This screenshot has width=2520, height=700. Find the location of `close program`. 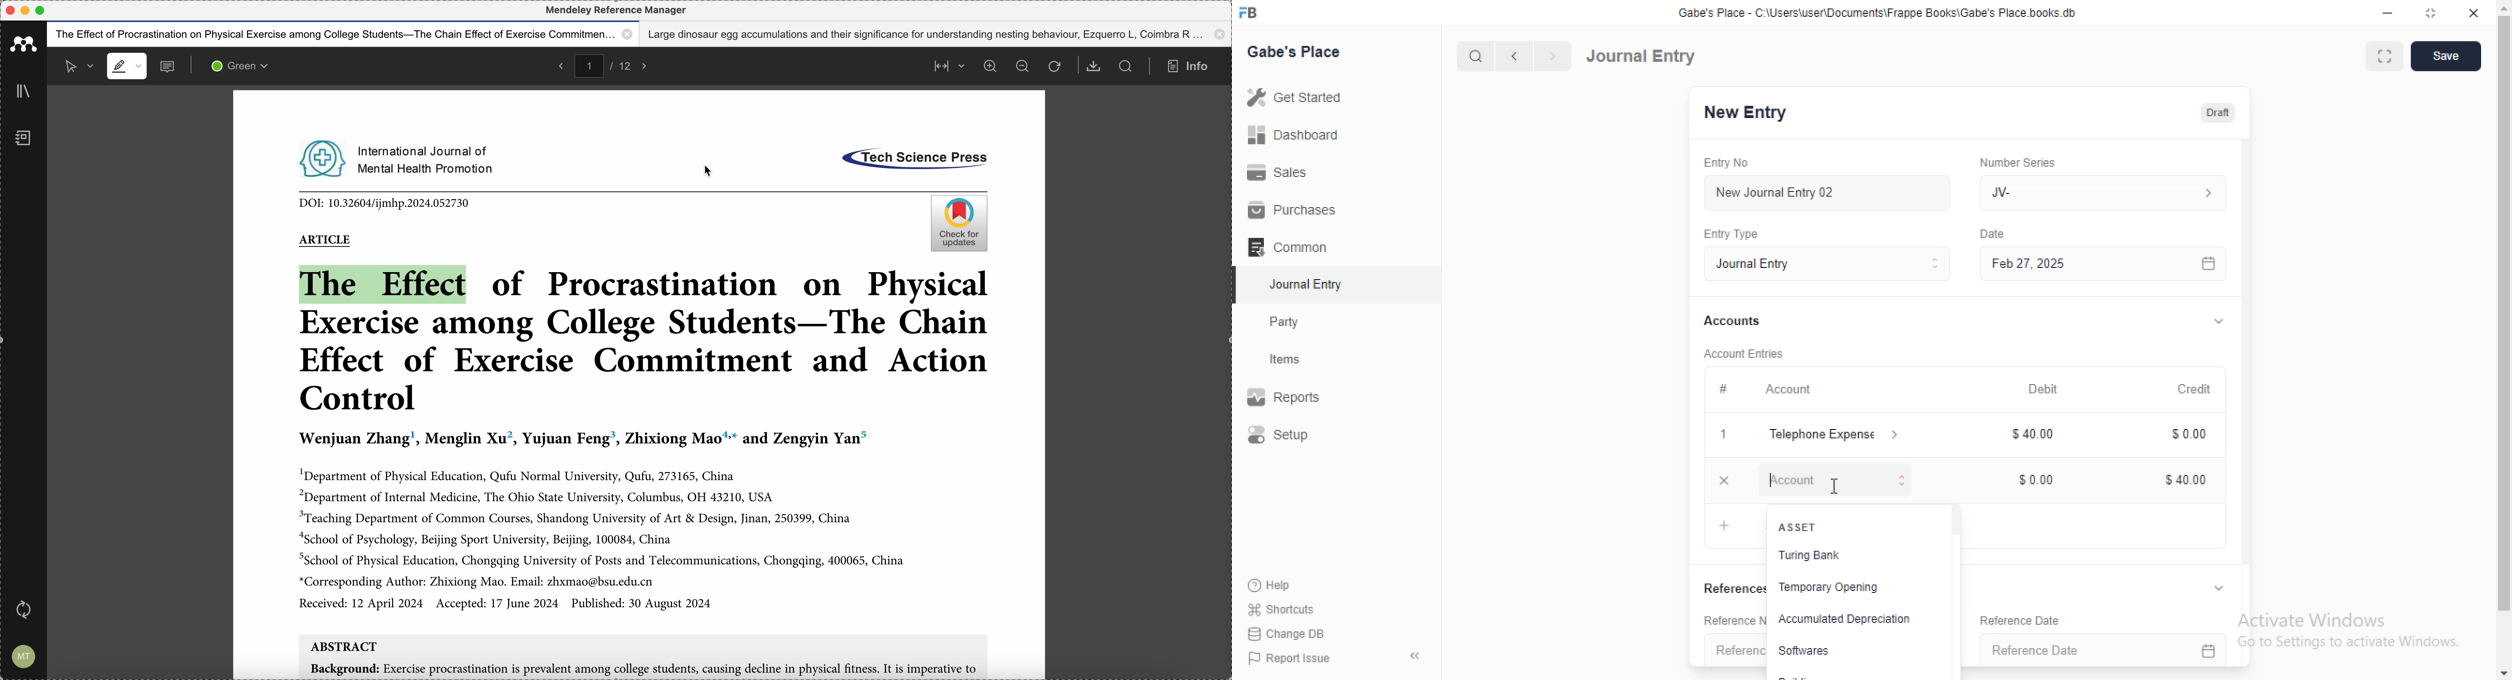

close program is located at coordinates (9, 11).